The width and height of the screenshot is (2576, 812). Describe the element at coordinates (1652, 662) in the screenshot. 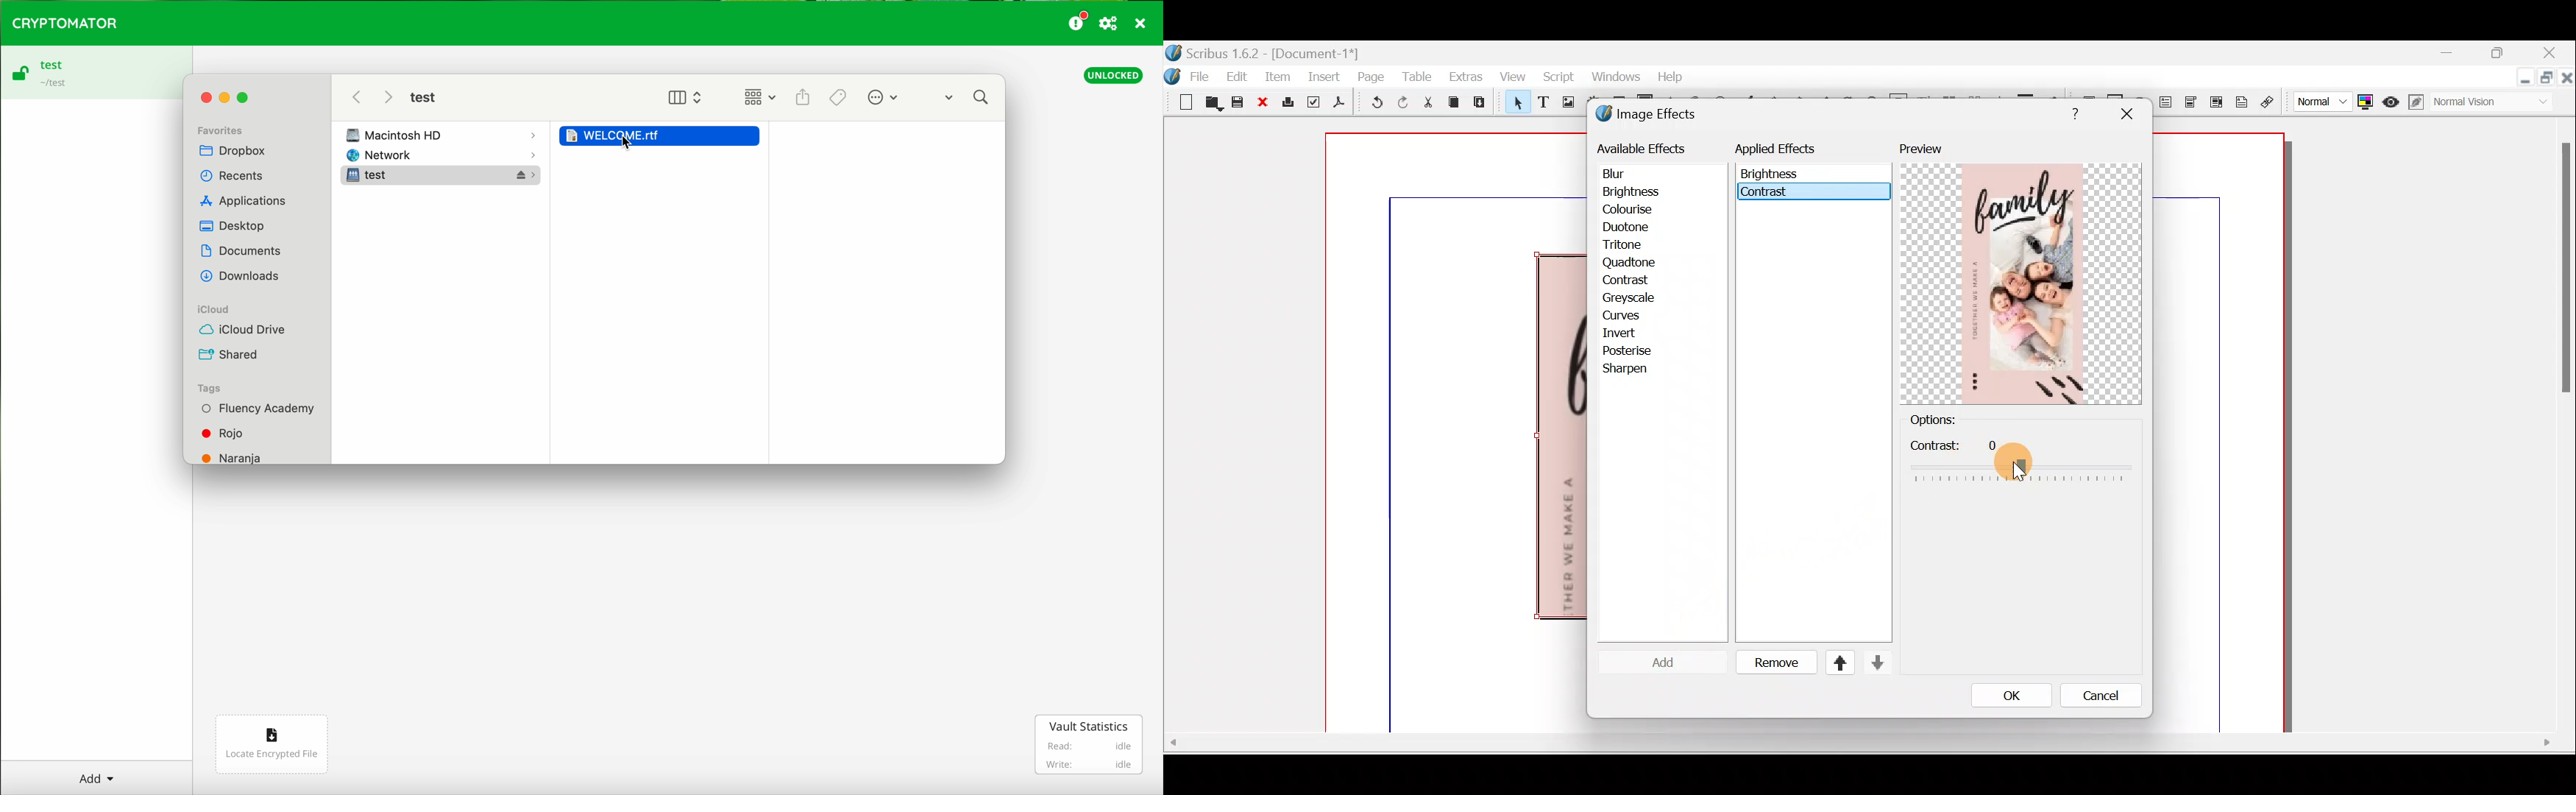

I see `Cursor` at that location.